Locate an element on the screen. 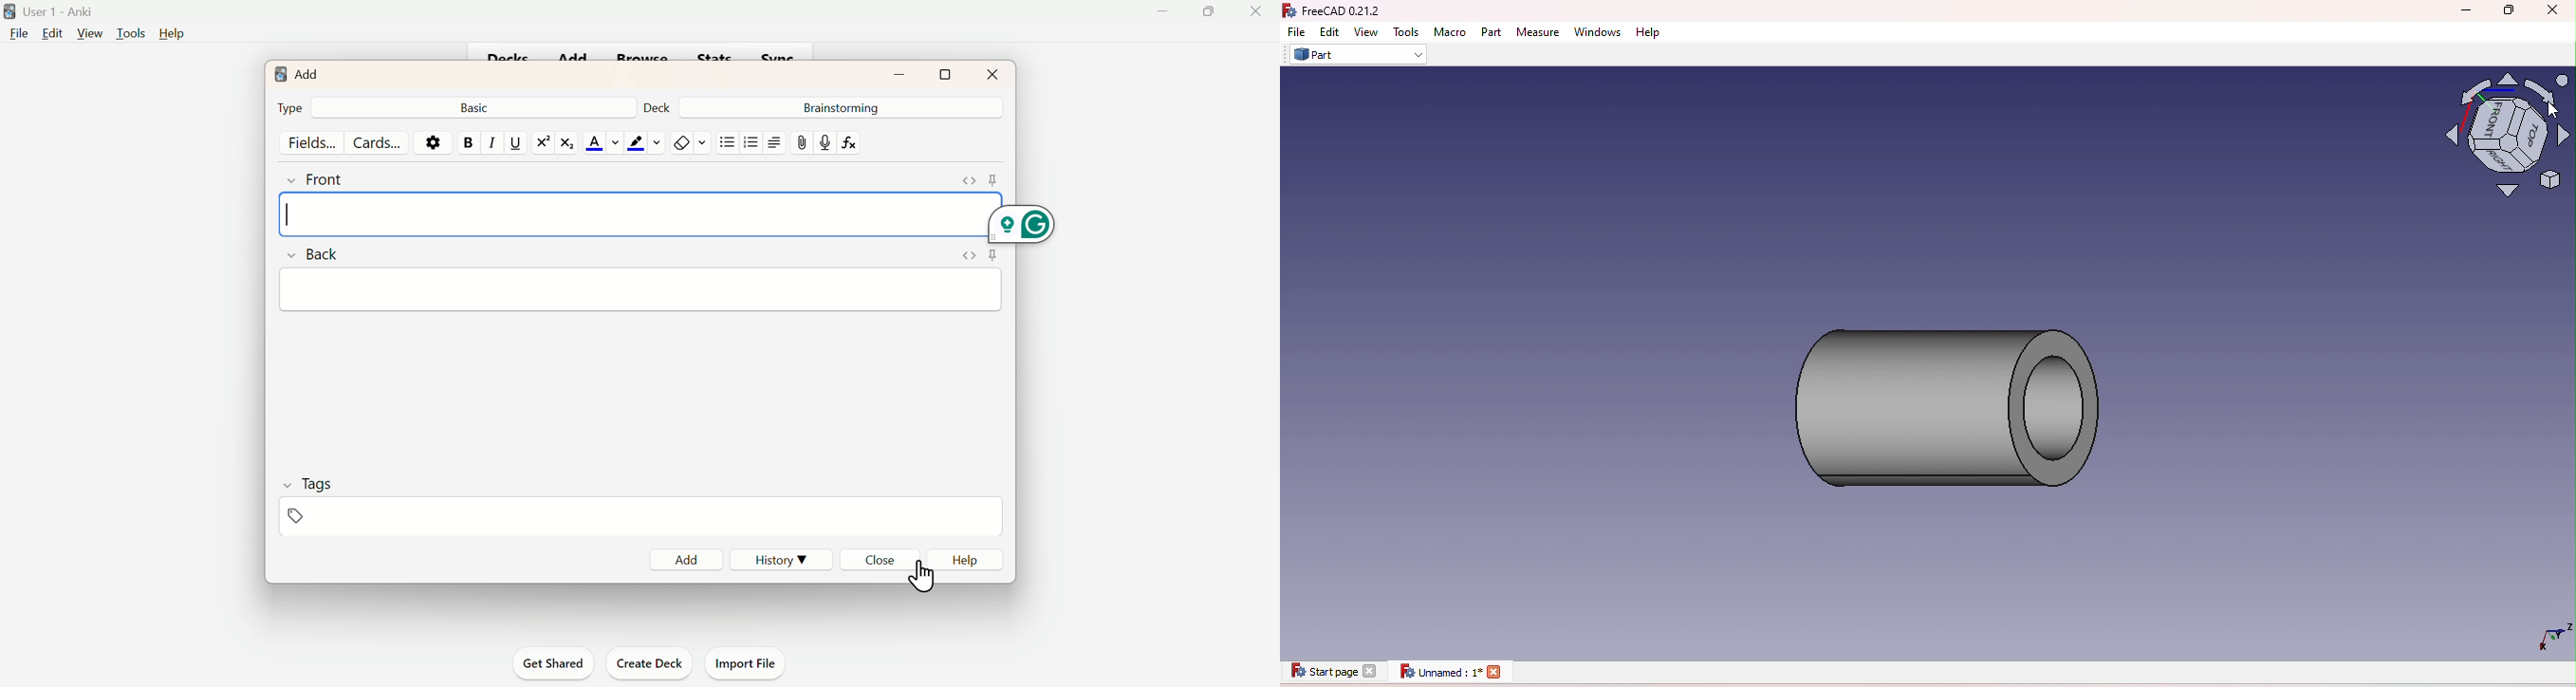 The width and height of the screenshot is (2576, 700). Text color is located at coordinates (603, 143).